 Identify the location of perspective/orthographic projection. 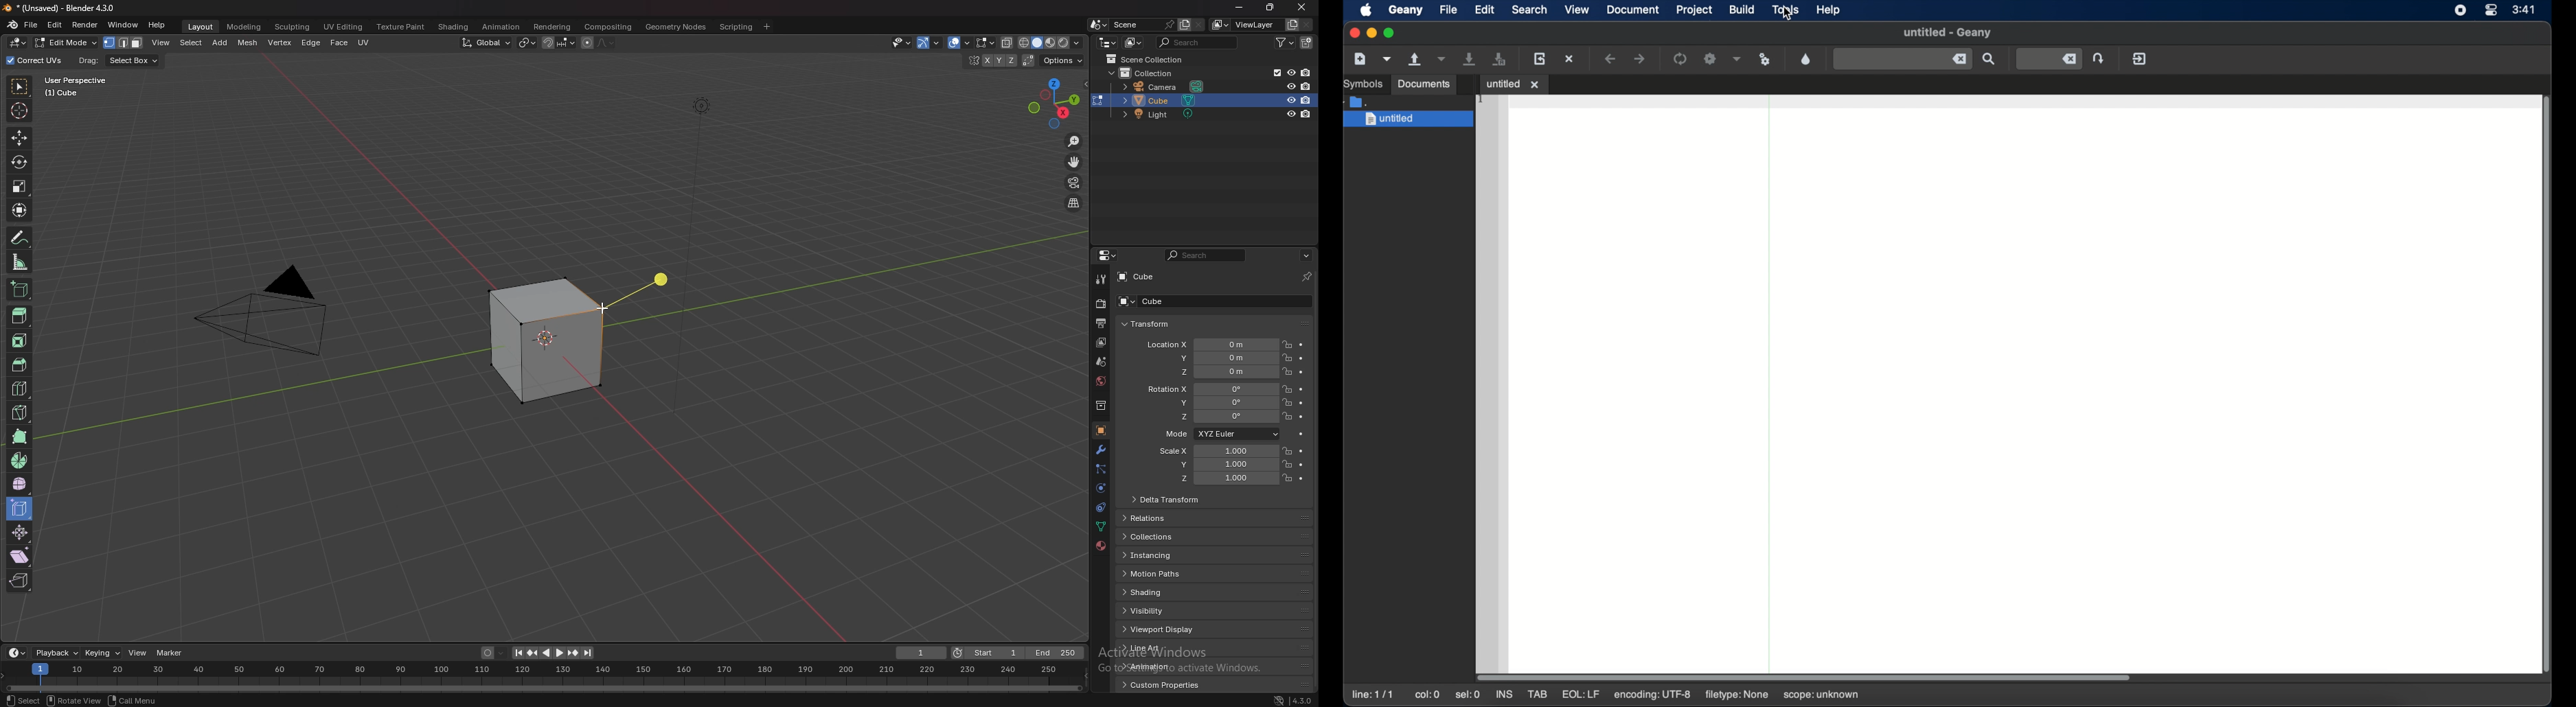
(1075, 203).